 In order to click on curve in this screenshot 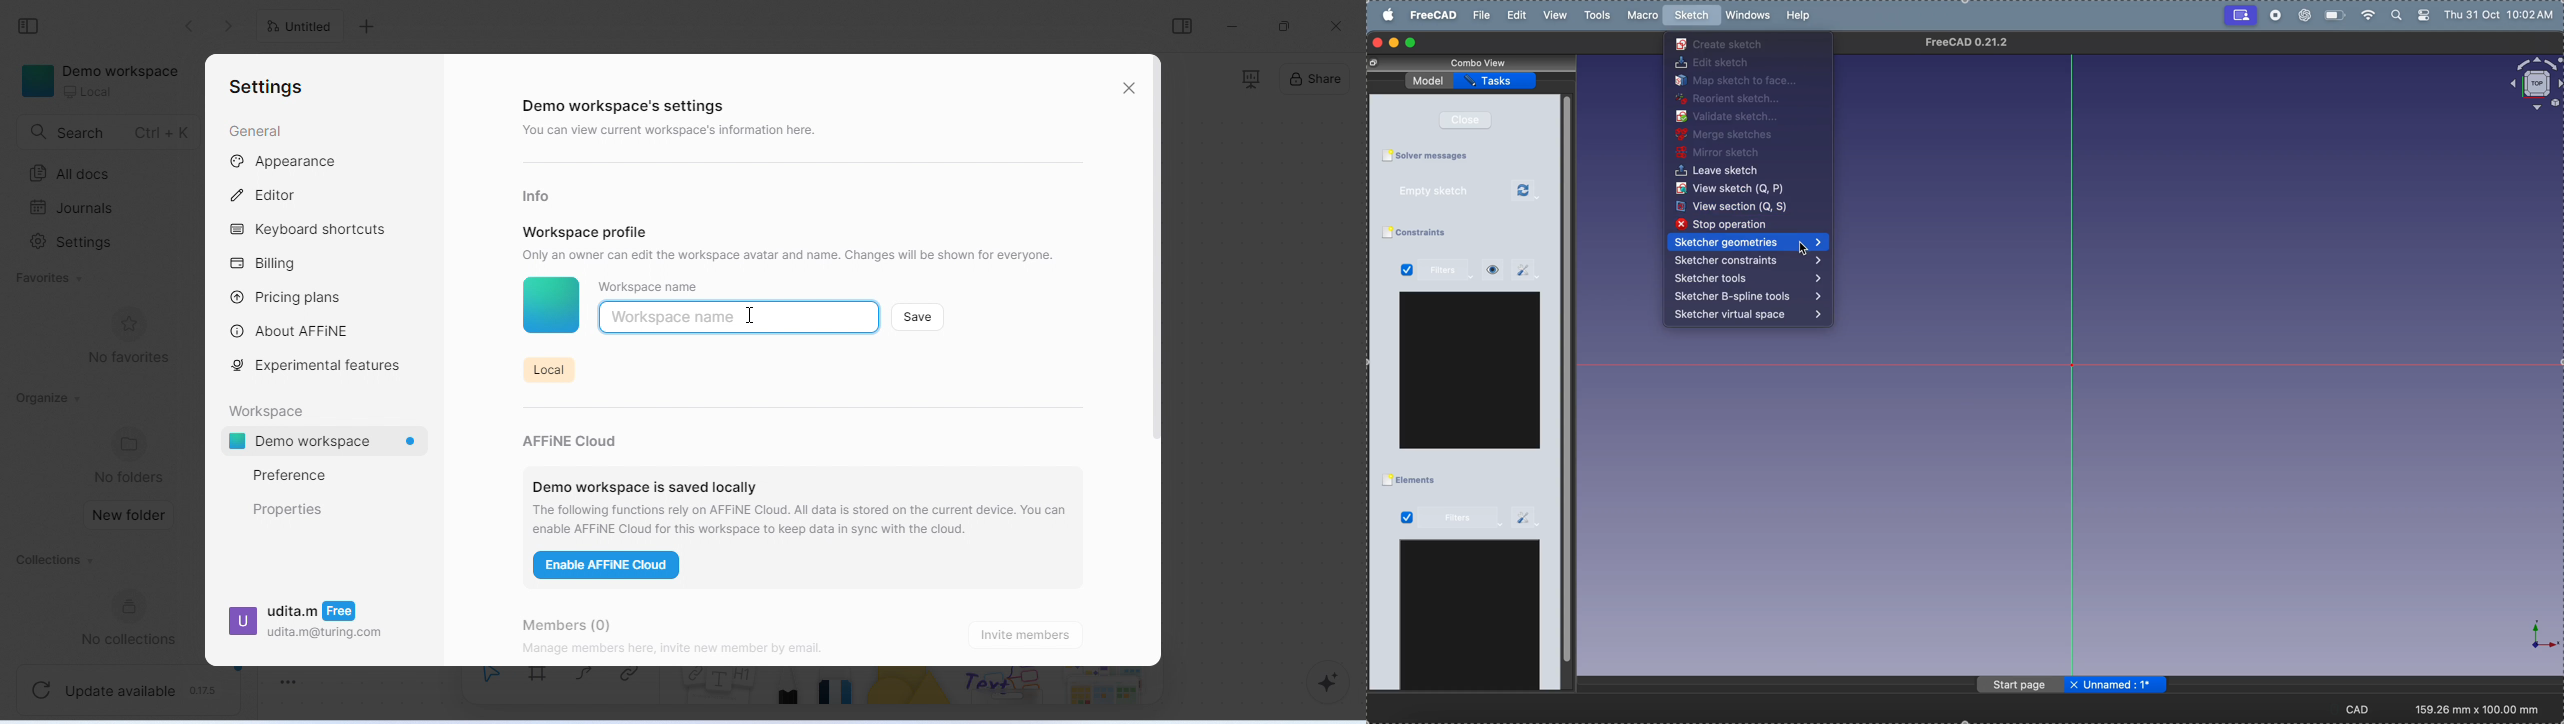, I will do `click(589, 681)`.